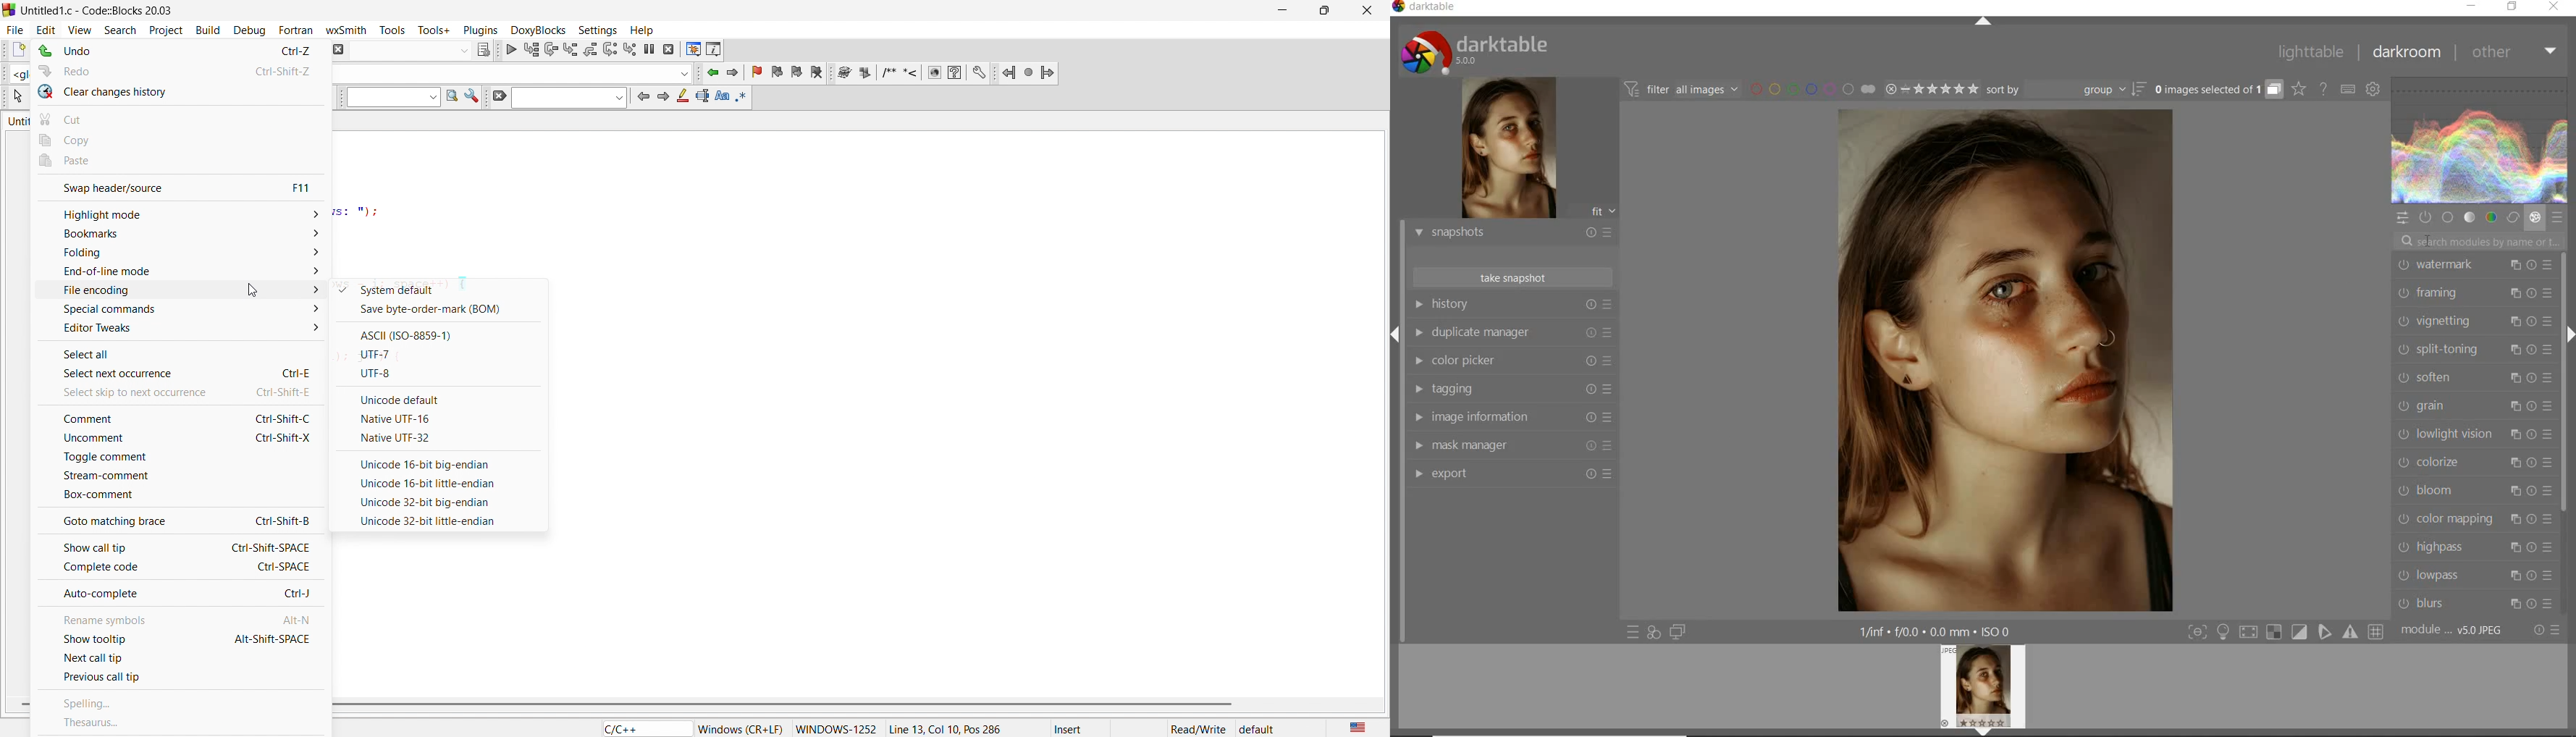 This screenshot has width=2576, height=756. Describe the element at coordinates (439, 521) in the screenshot. I see `option` at that location.